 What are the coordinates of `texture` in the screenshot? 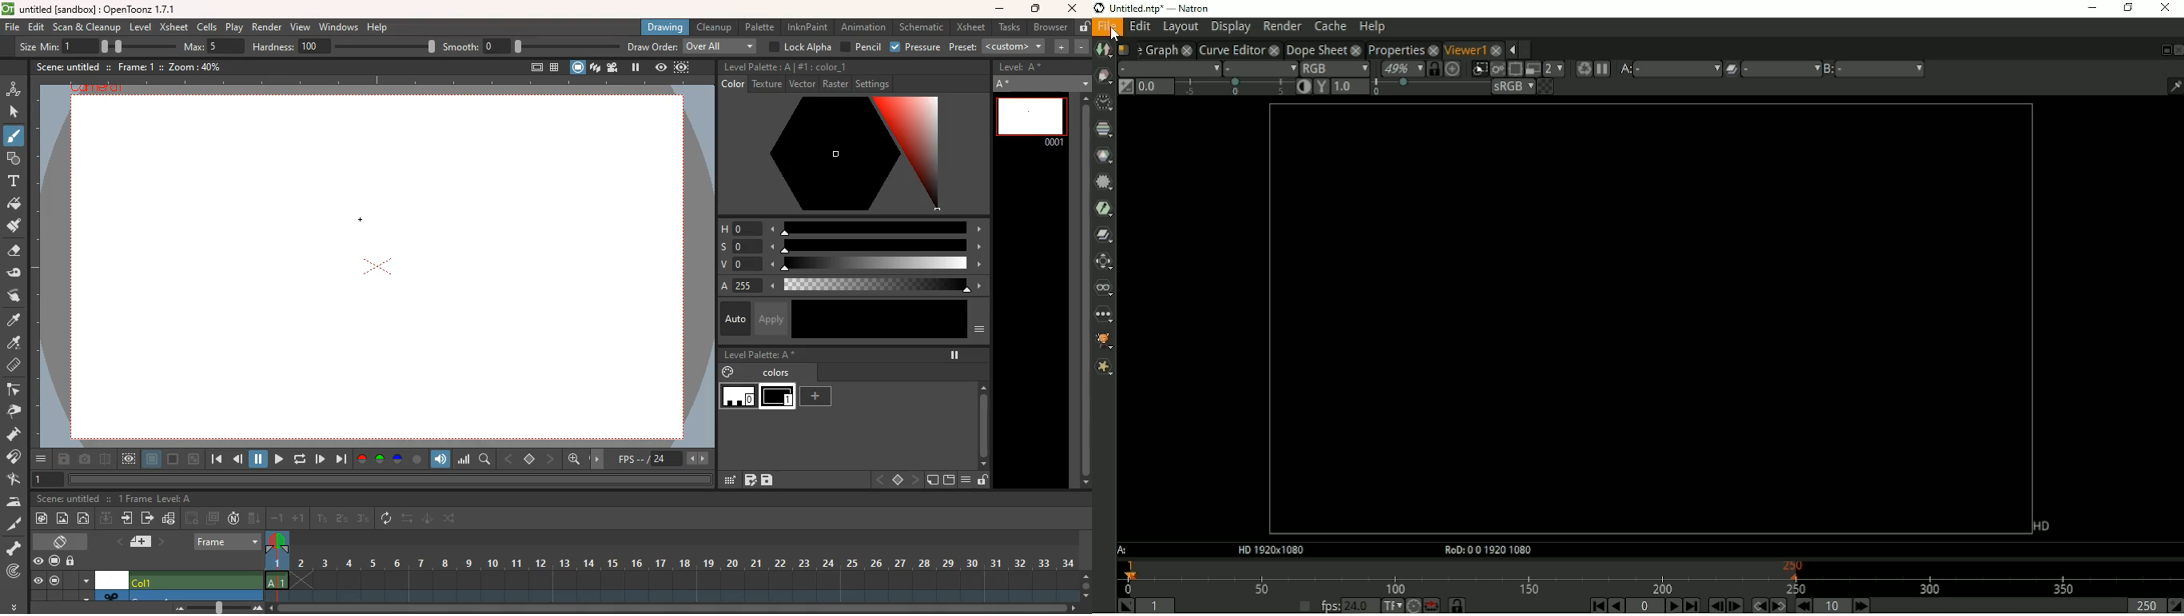 It's located at (767, 85).